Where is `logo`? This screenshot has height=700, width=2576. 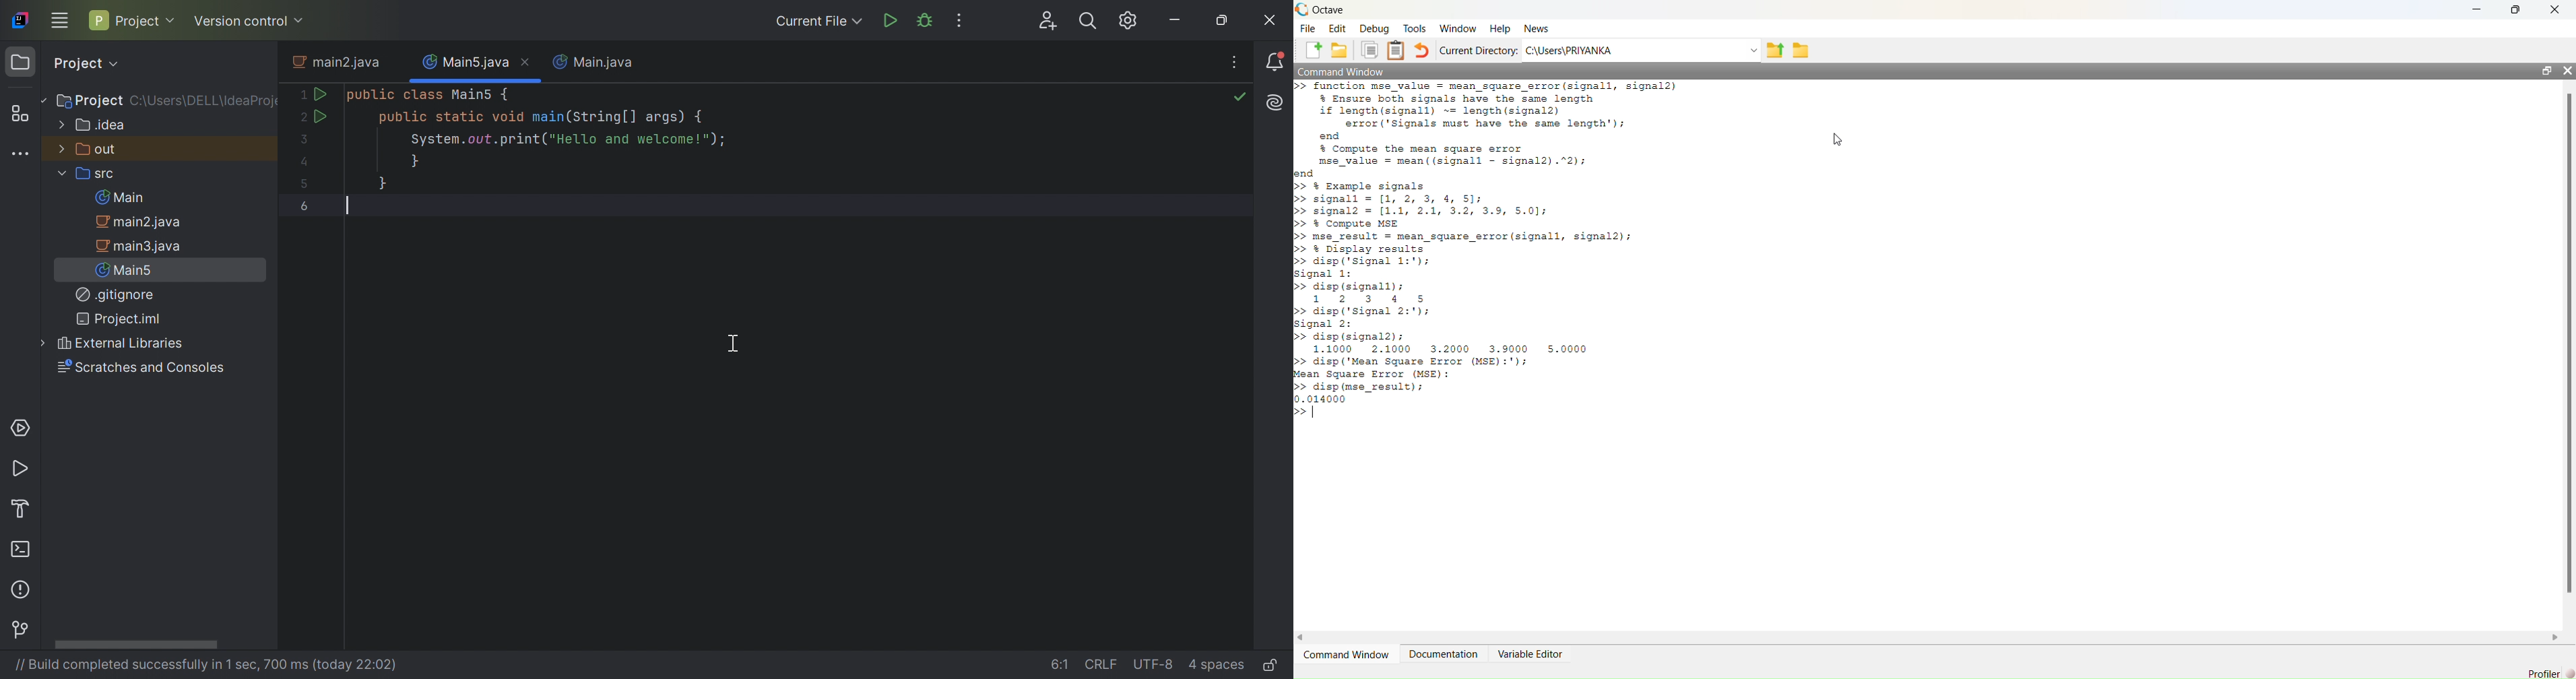
logo is located at coordinates (1303, 10).